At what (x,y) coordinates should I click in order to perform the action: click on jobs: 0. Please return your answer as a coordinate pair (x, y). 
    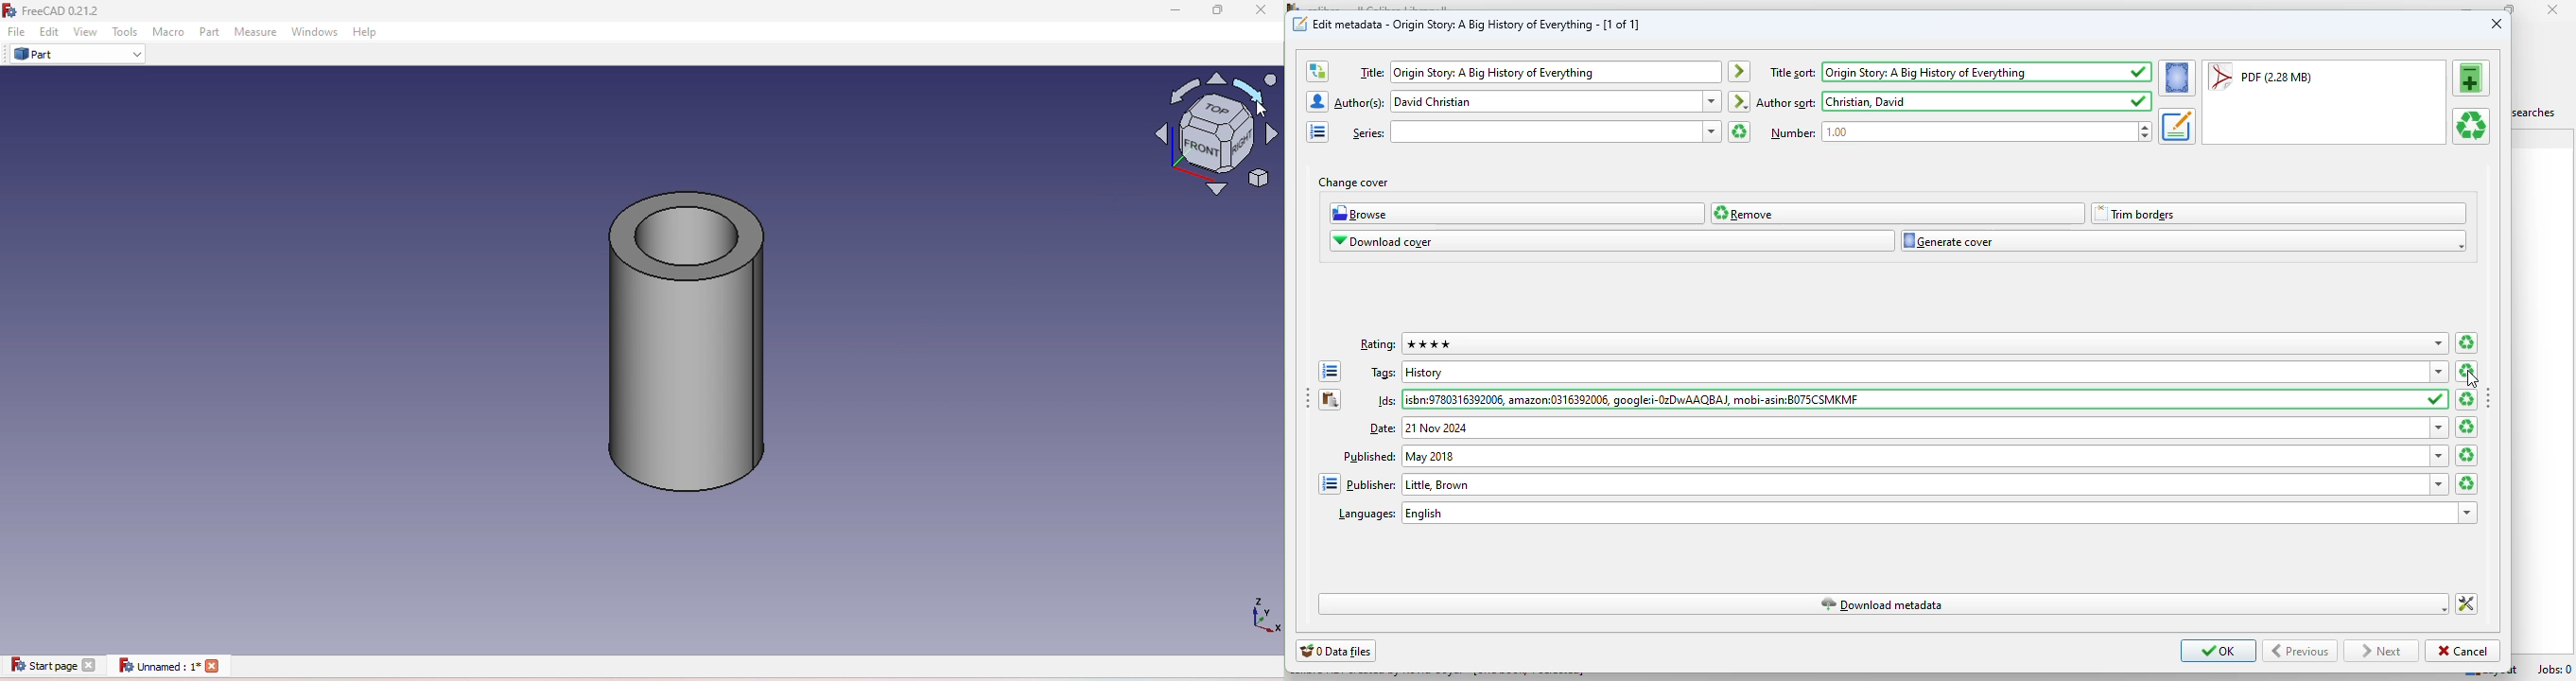
    Looking at the image, I should click on (2556, 670).